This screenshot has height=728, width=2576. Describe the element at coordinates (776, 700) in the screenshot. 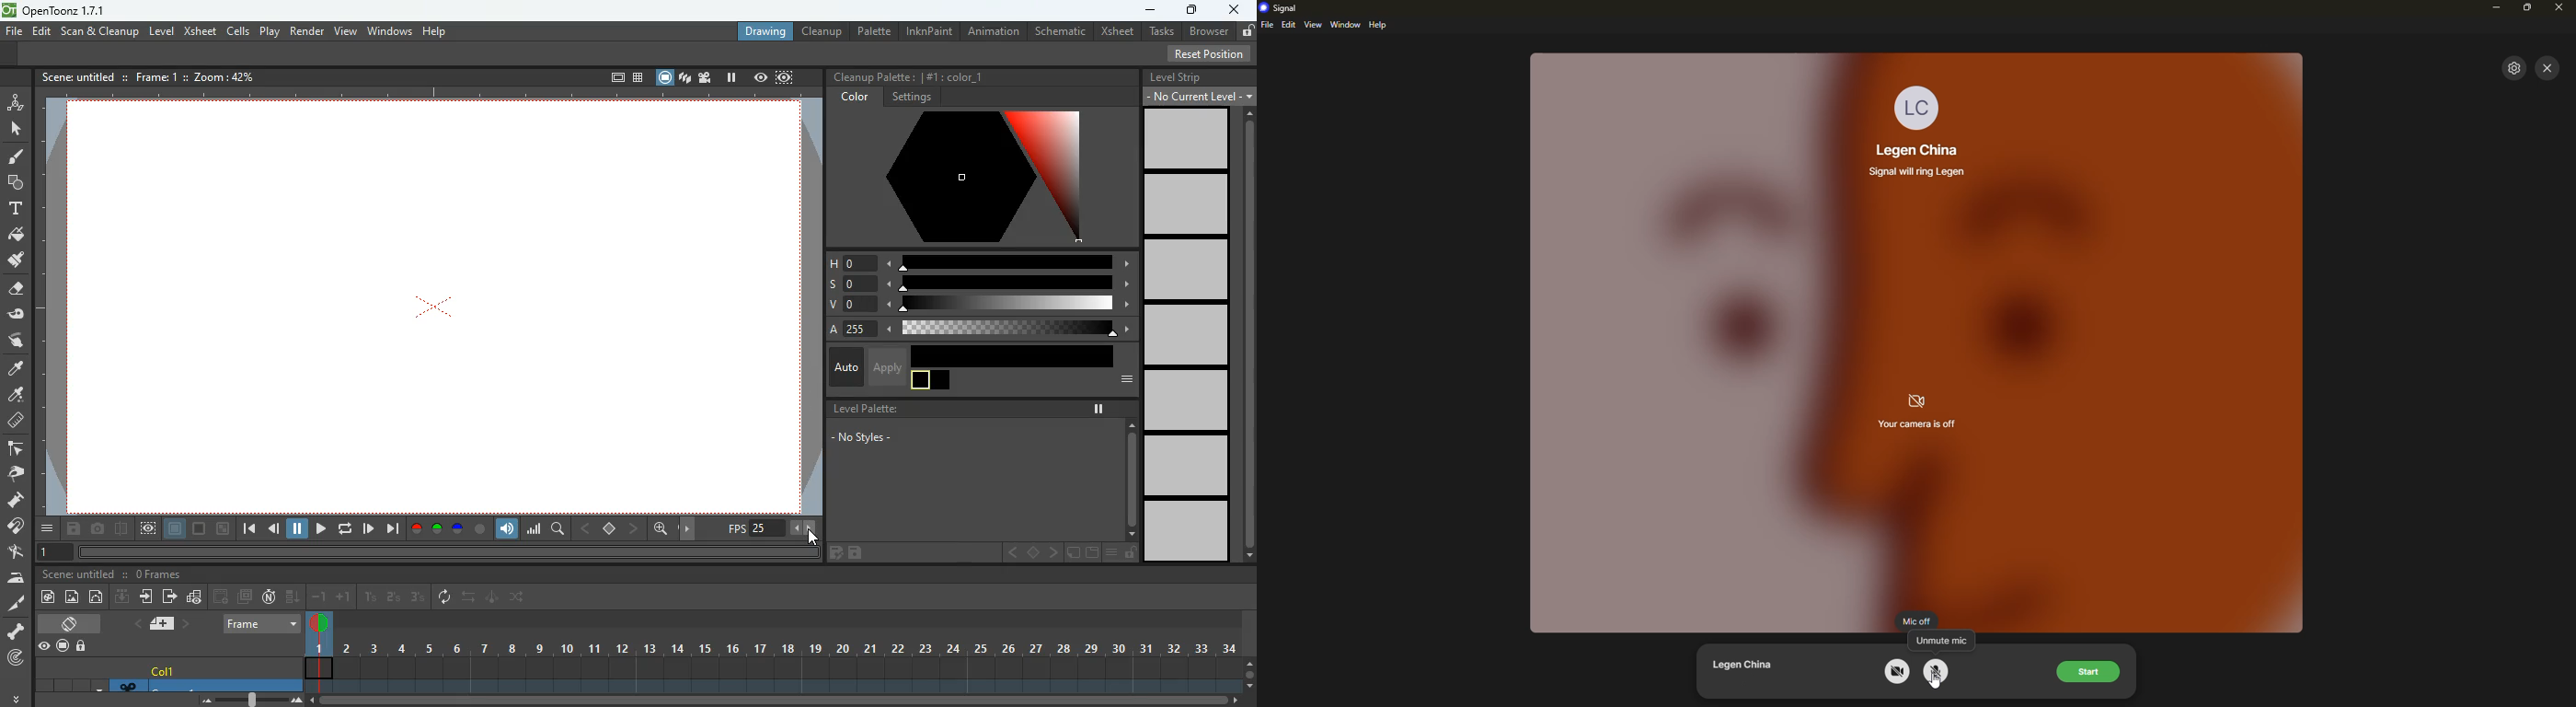

I see `scroll bar` at that location.